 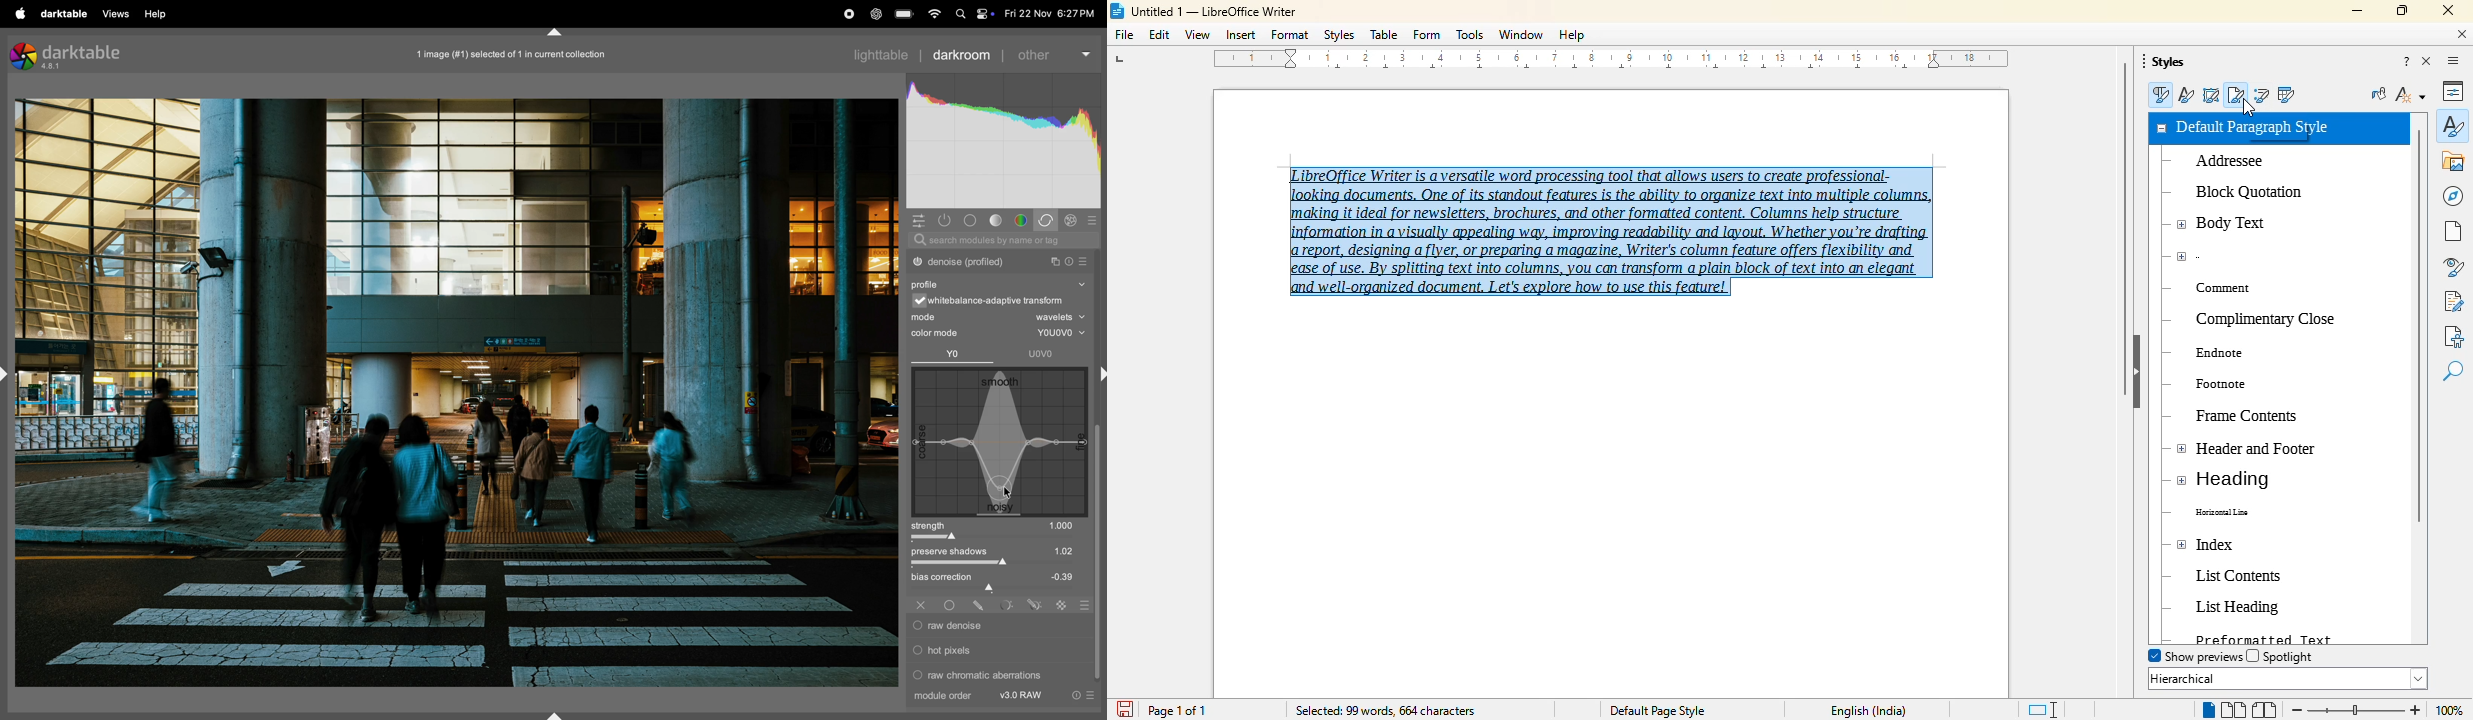 I want to click on page 1 of 1, so click(x=1178, y=711).